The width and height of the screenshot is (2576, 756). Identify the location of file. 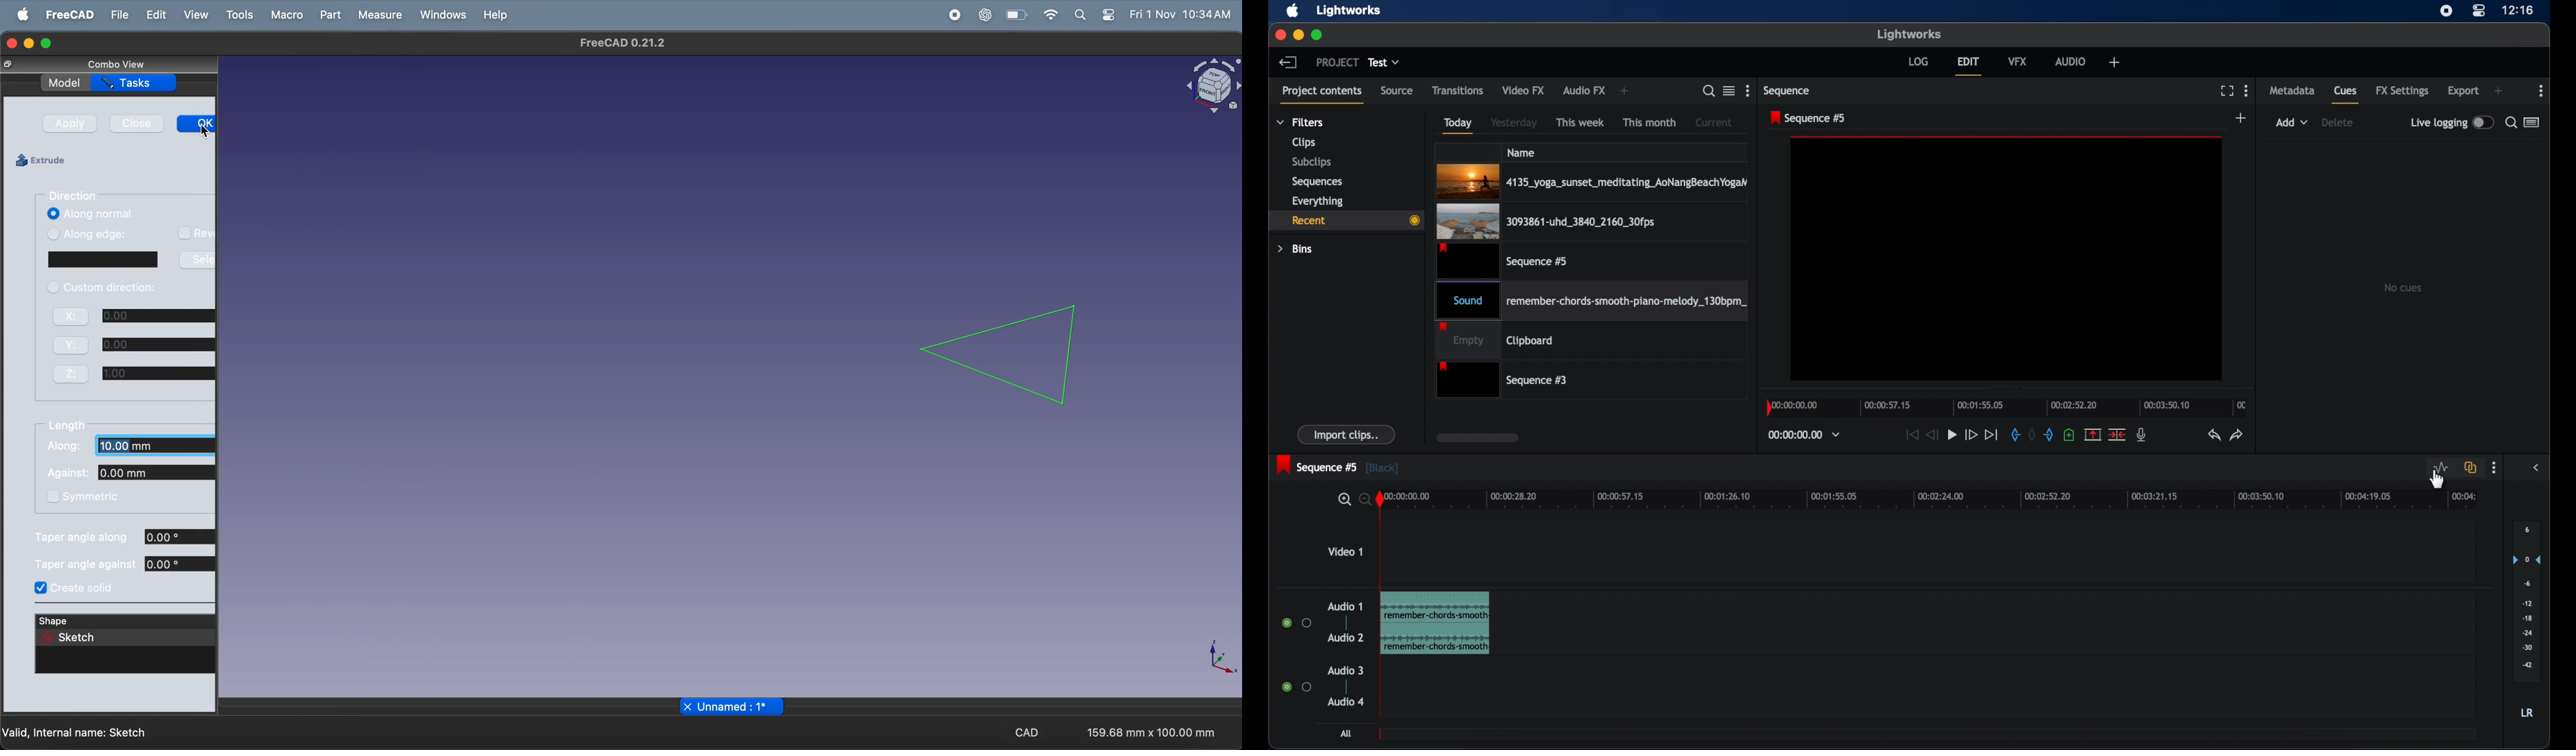
(118, 14).